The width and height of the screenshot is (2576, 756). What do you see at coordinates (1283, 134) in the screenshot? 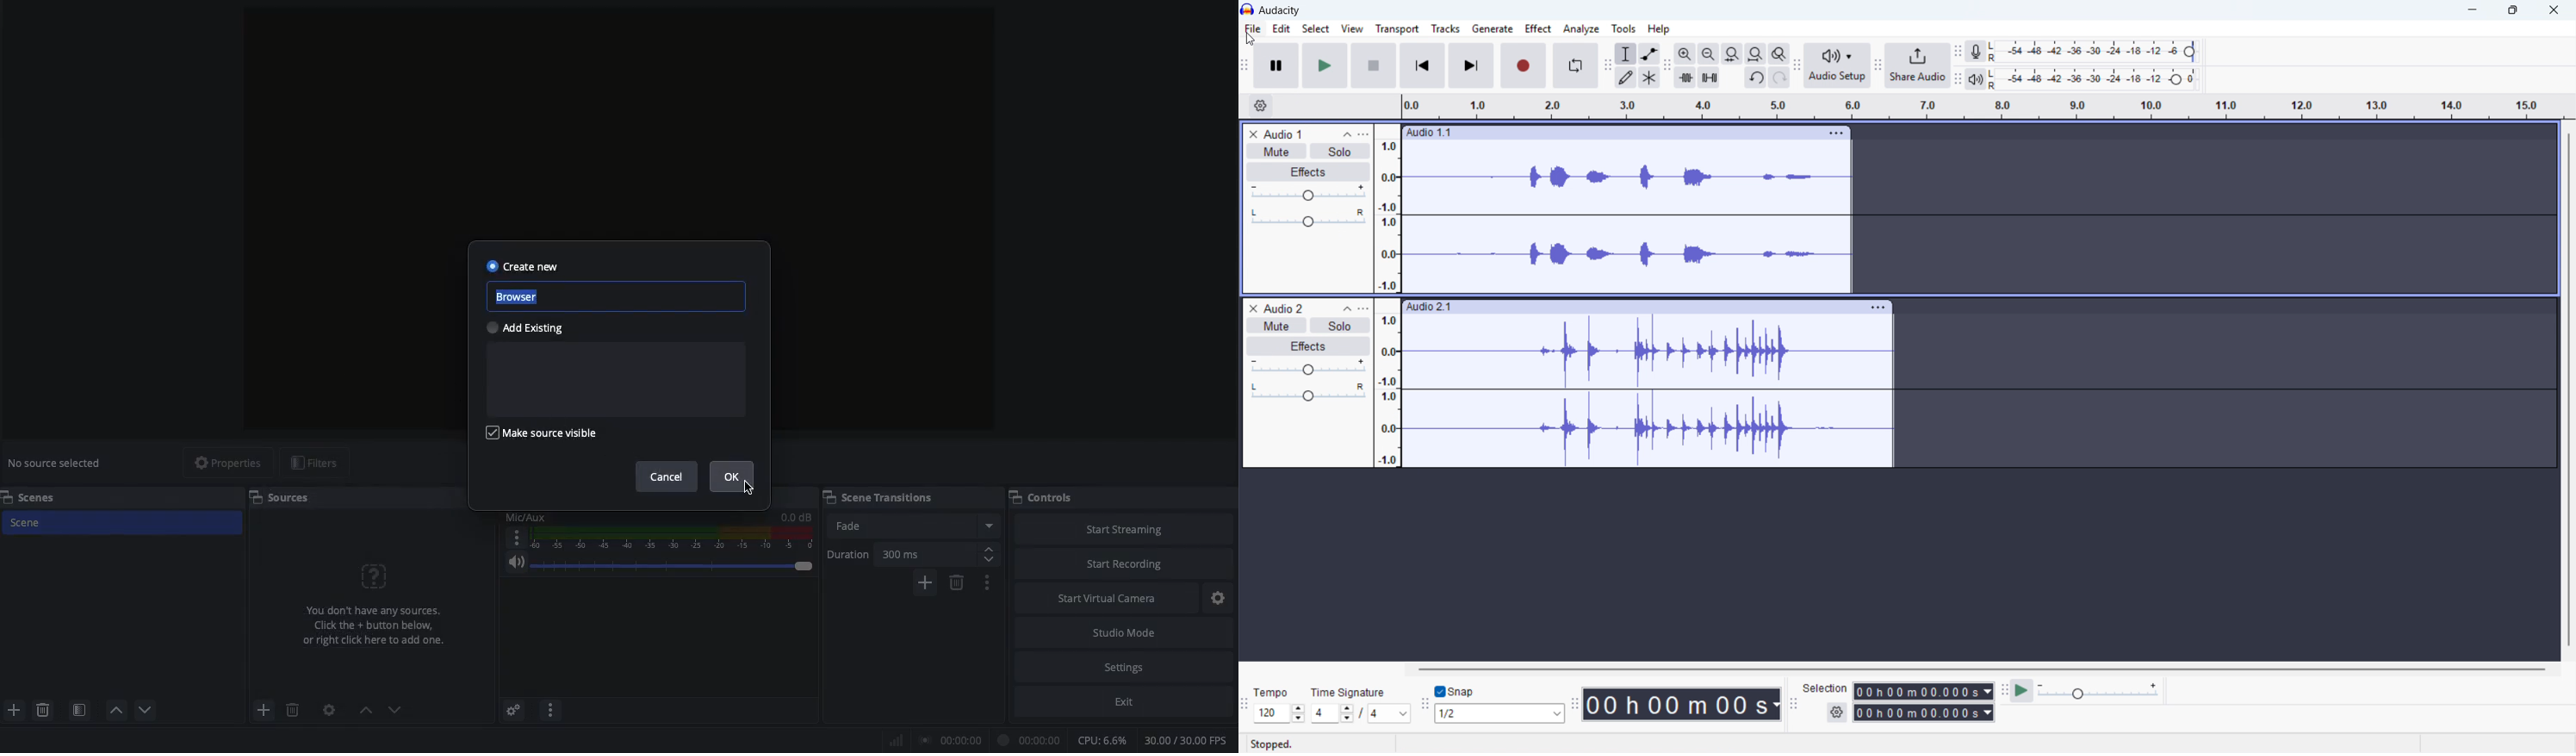
I see `Audio 1` at bounding box center [1283, 134].